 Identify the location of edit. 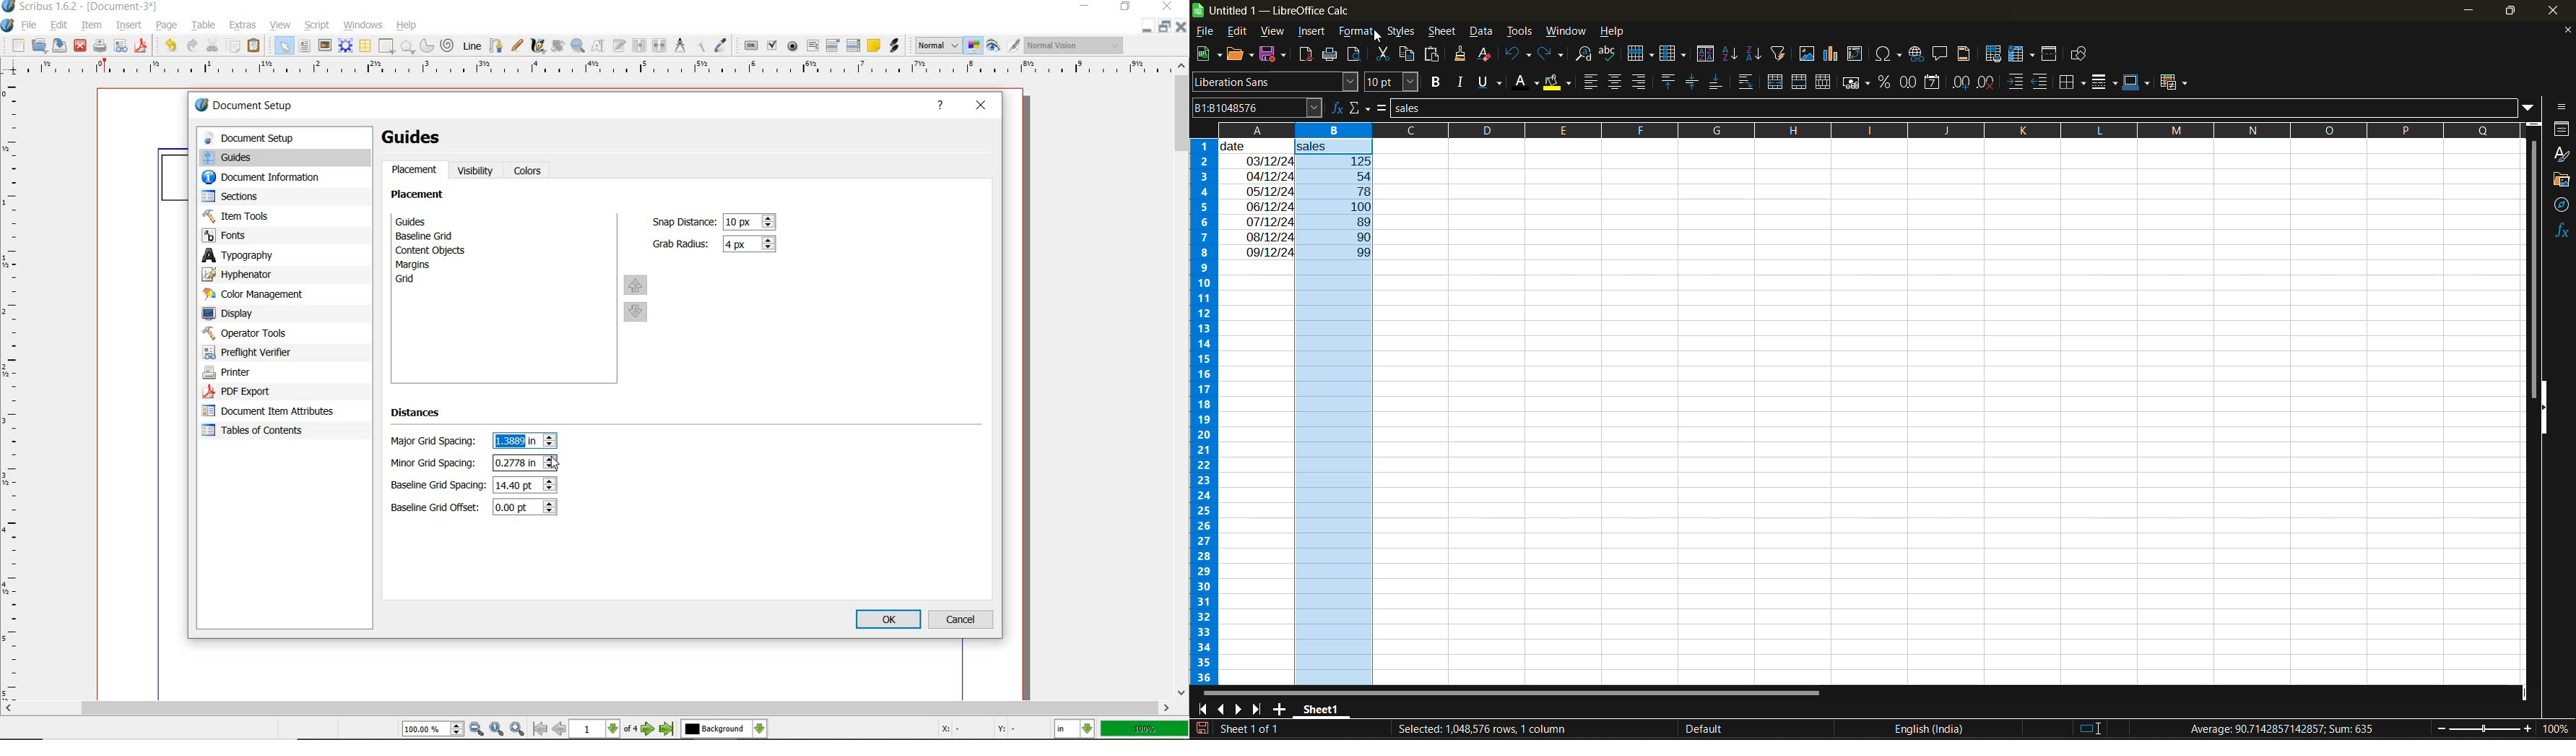
(1240, 30).